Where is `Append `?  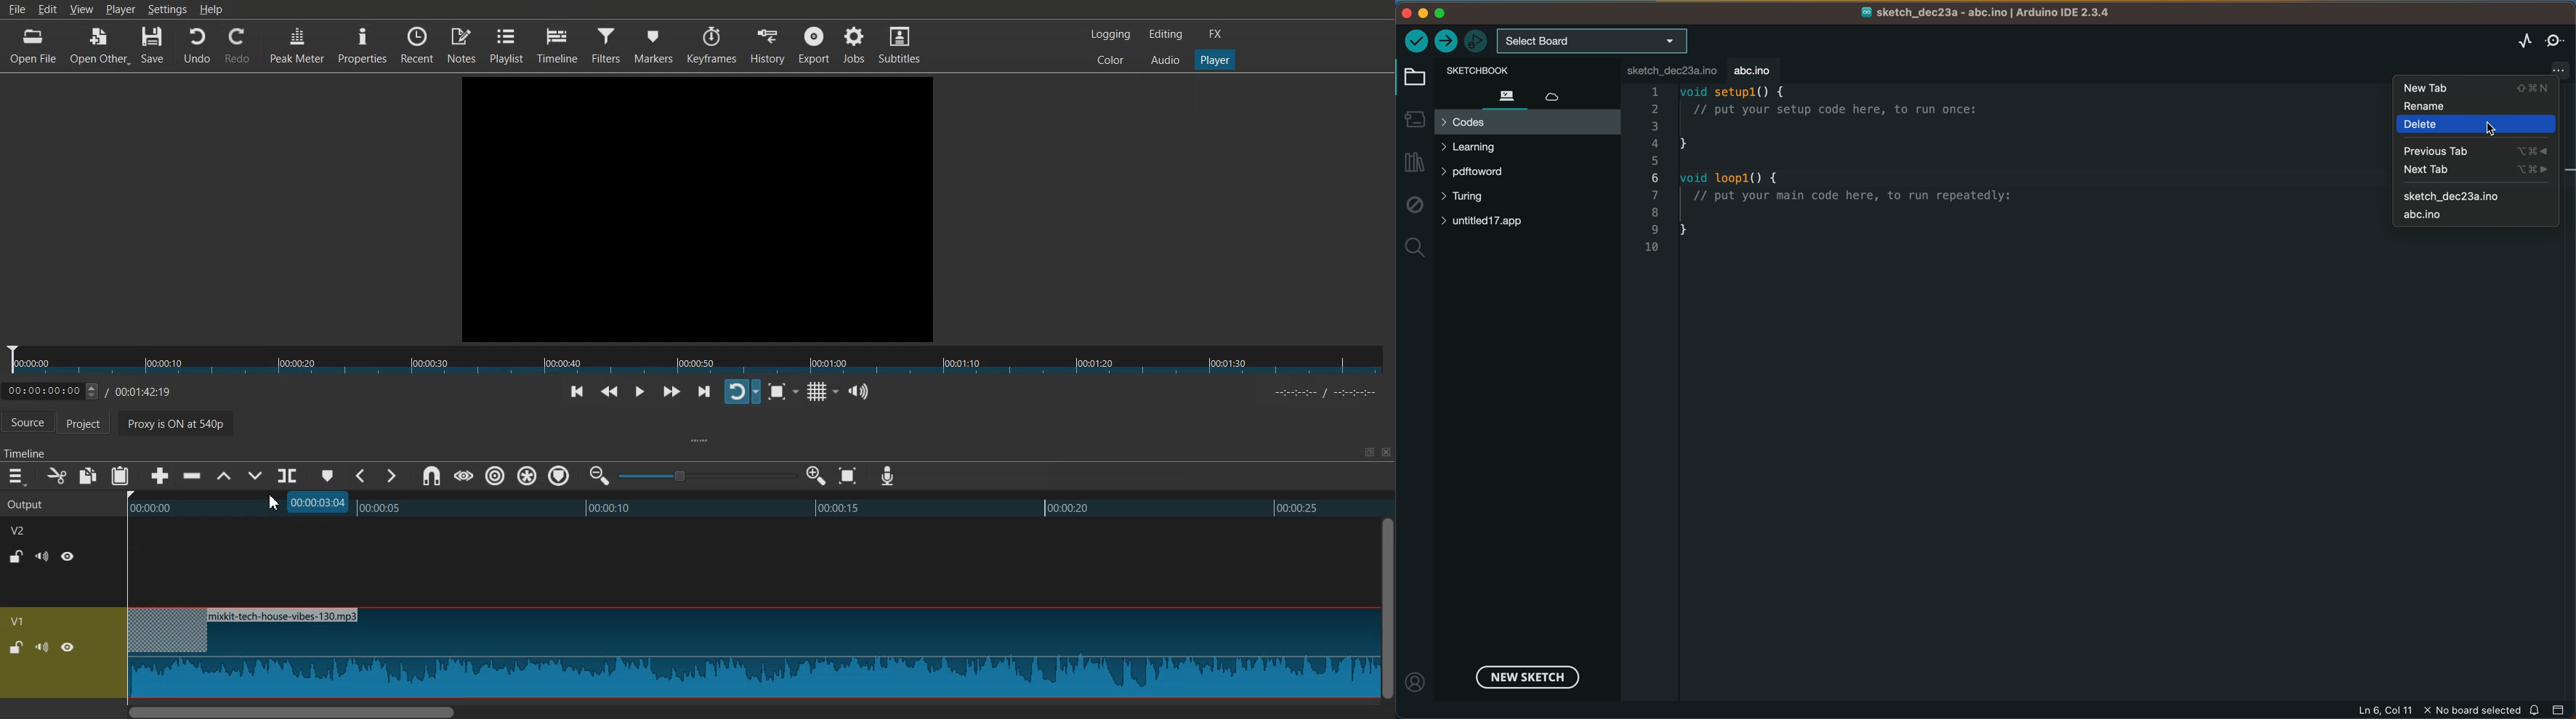
Append  is located at coordinates (161, 476).